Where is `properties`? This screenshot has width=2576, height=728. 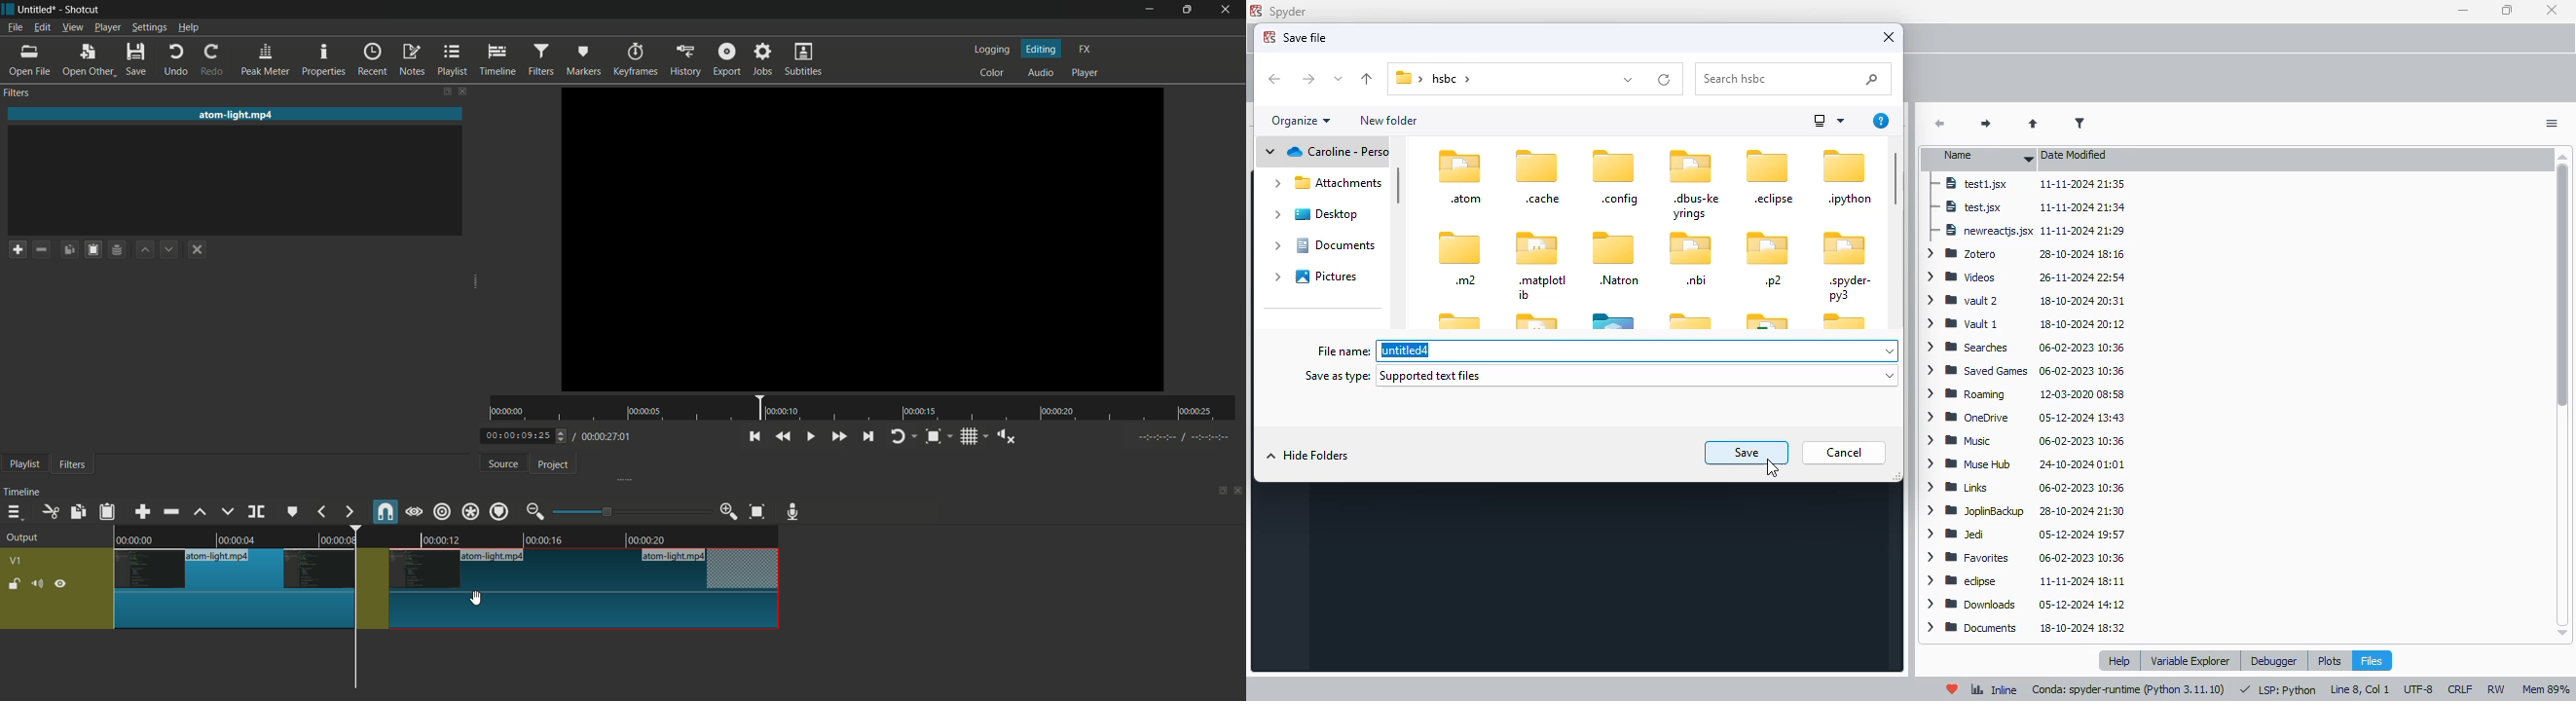 properties is located at coordinates (325, 60).